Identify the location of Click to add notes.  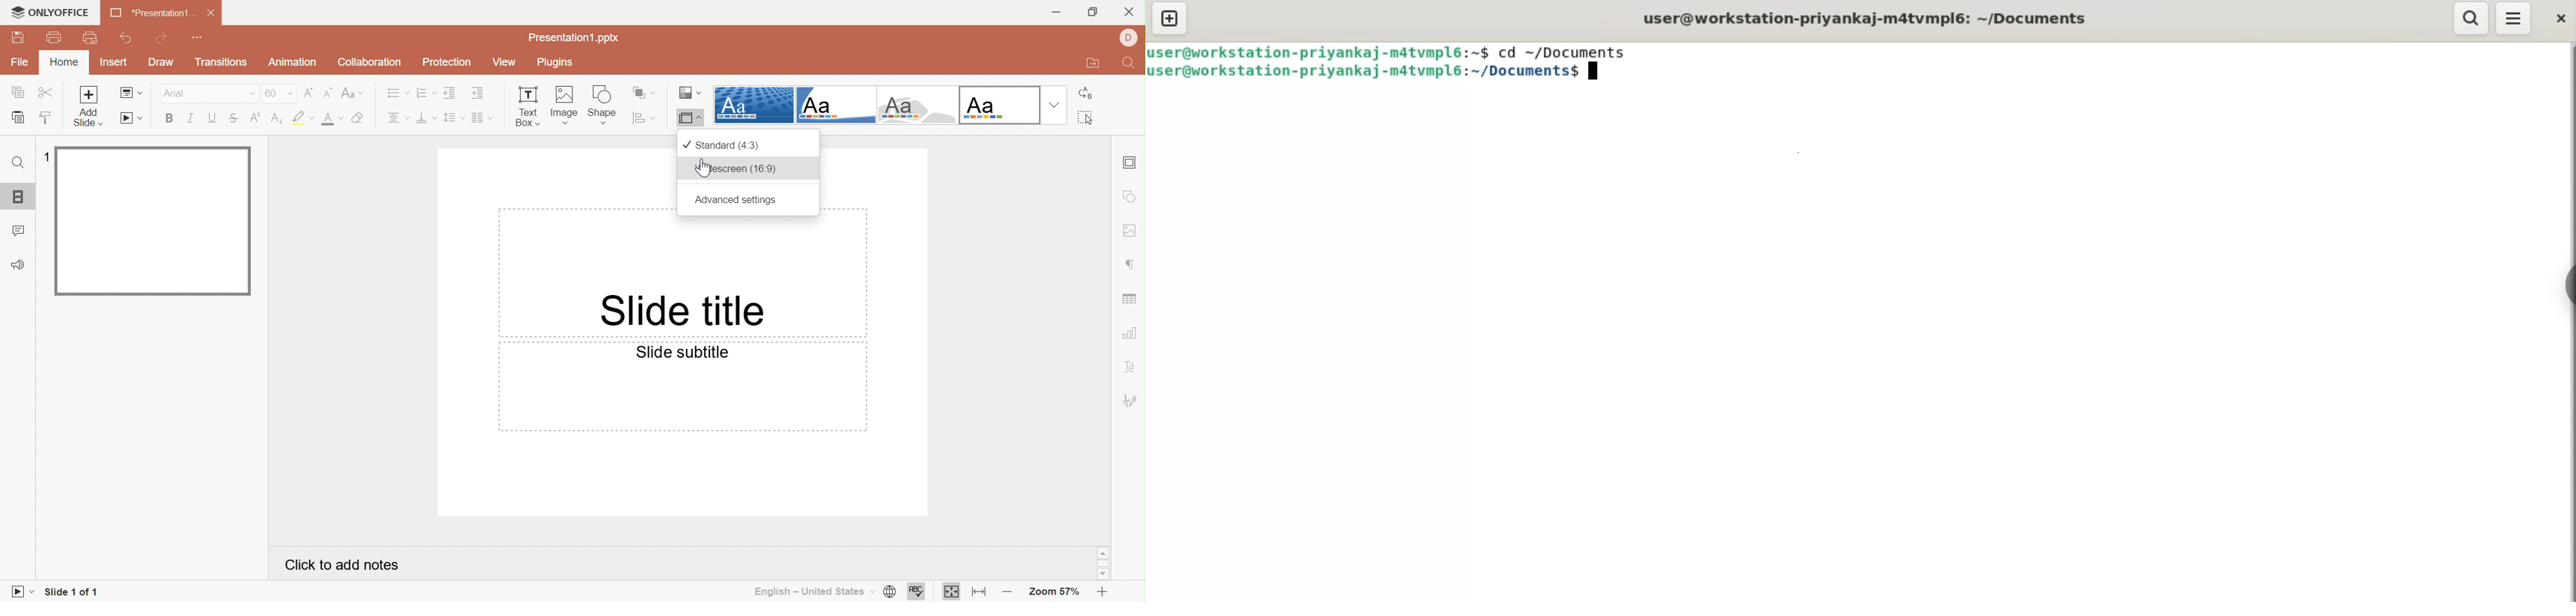
(339, 566).